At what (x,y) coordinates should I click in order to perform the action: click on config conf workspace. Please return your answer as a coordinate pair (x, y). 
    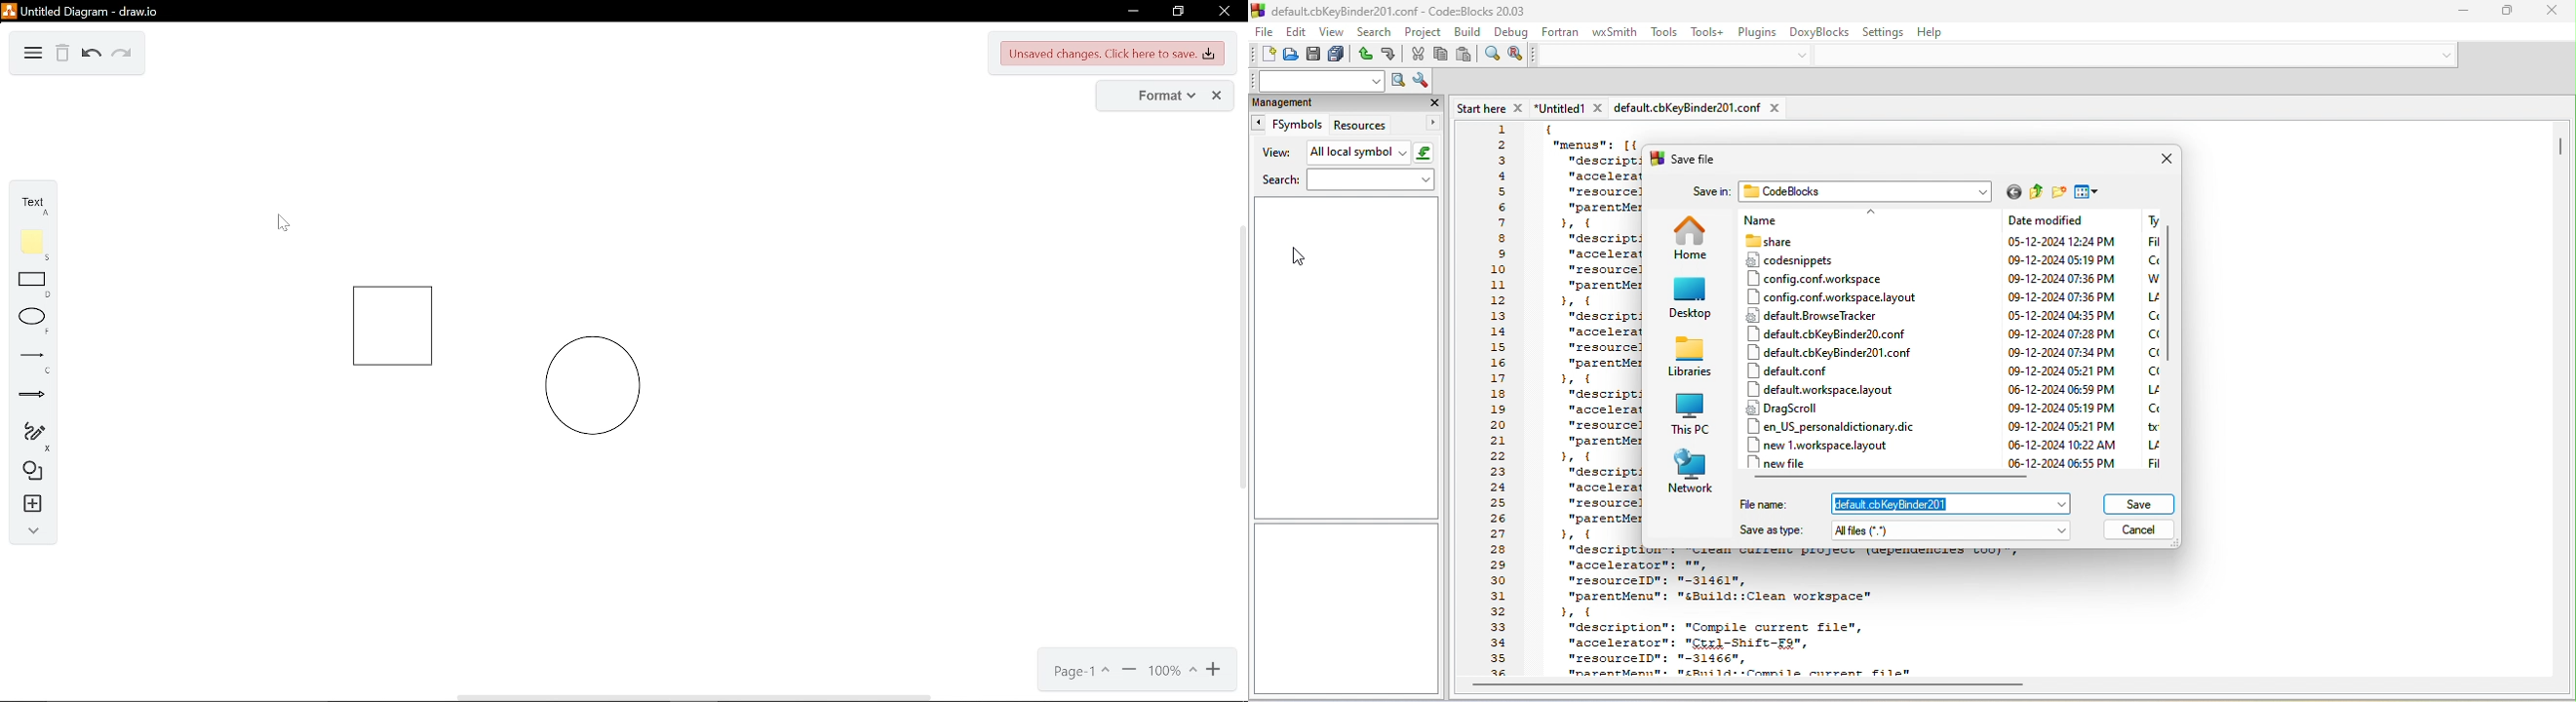
    Looking at the image, I should click on (1819, 278).